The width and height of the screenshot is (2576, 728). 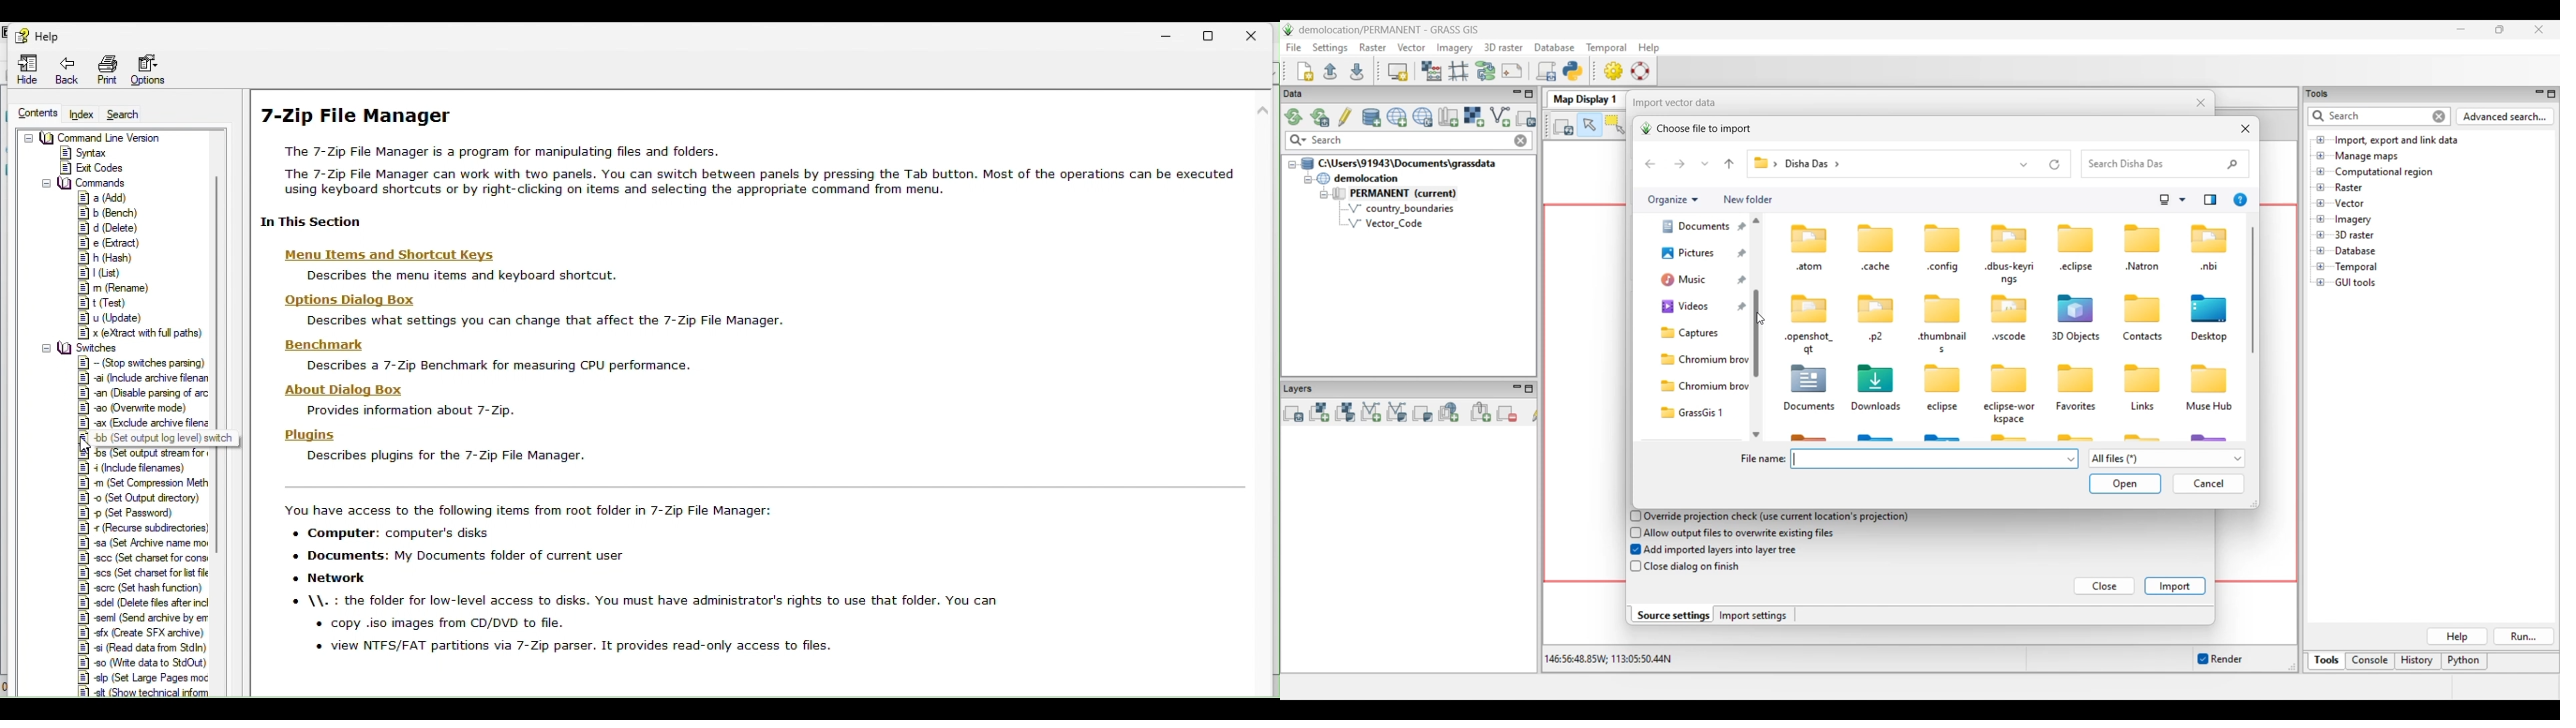 What do you see at coordinates (1529, 94) in the screenshot?
I see `Maximize Data panel` at bounding box center [1529, 94].